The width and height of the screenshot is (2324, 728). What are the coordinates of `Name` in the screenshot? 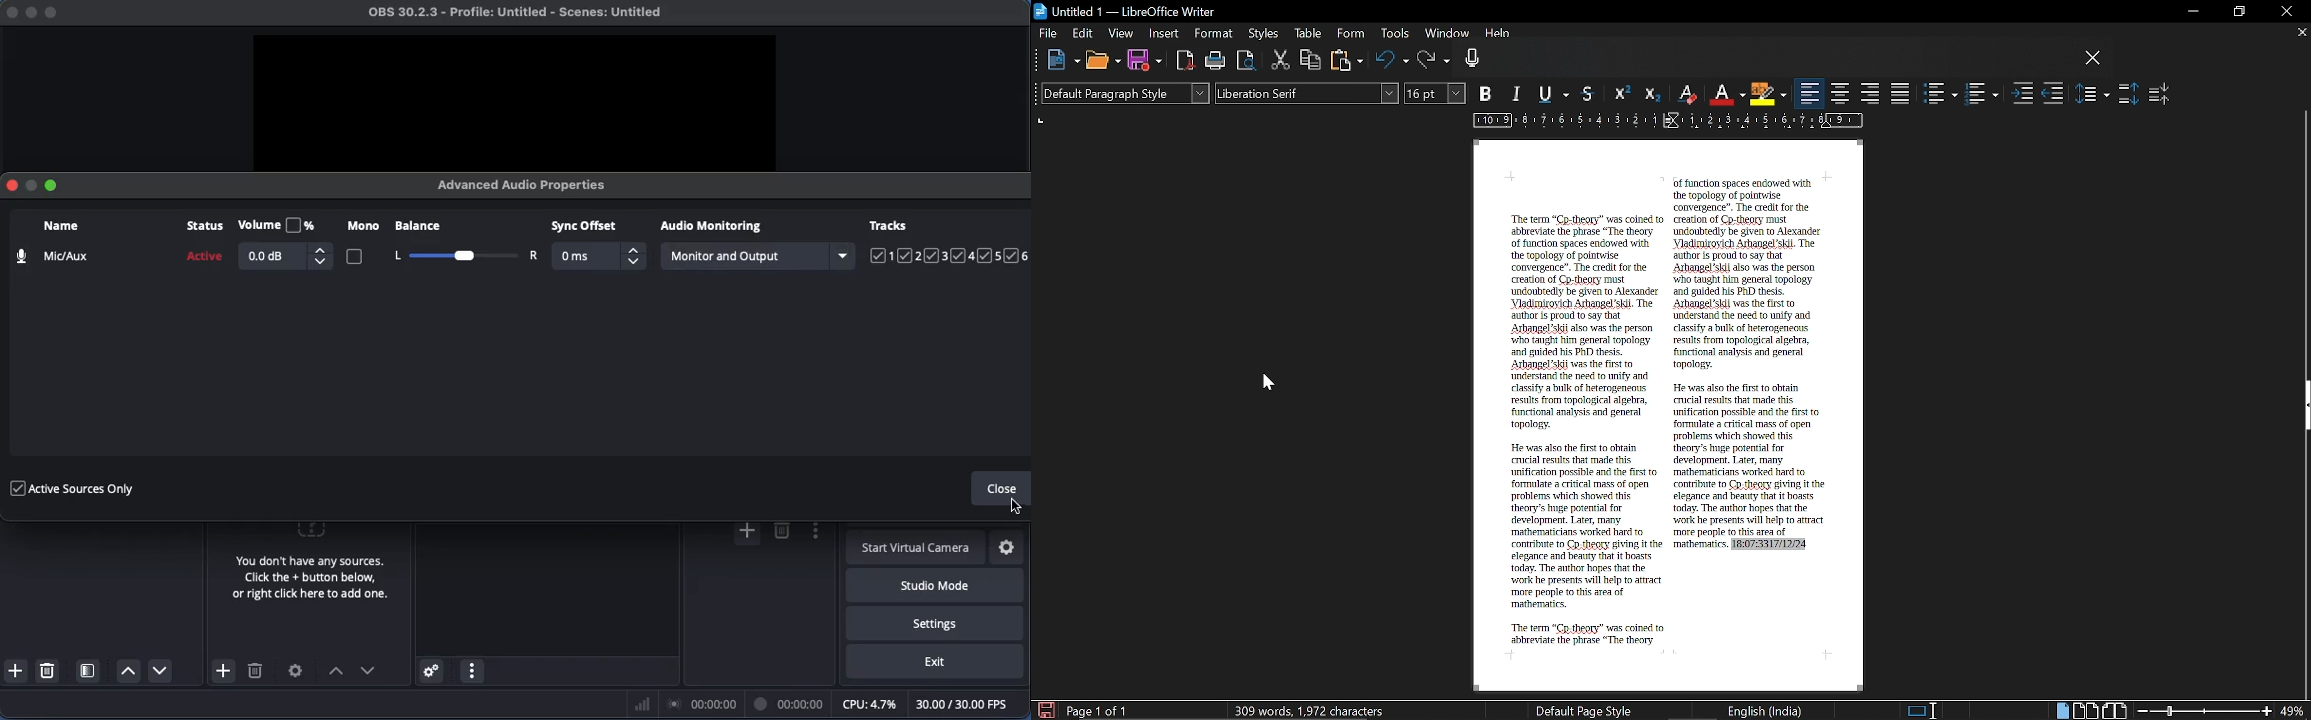 It's located at (50, 243).